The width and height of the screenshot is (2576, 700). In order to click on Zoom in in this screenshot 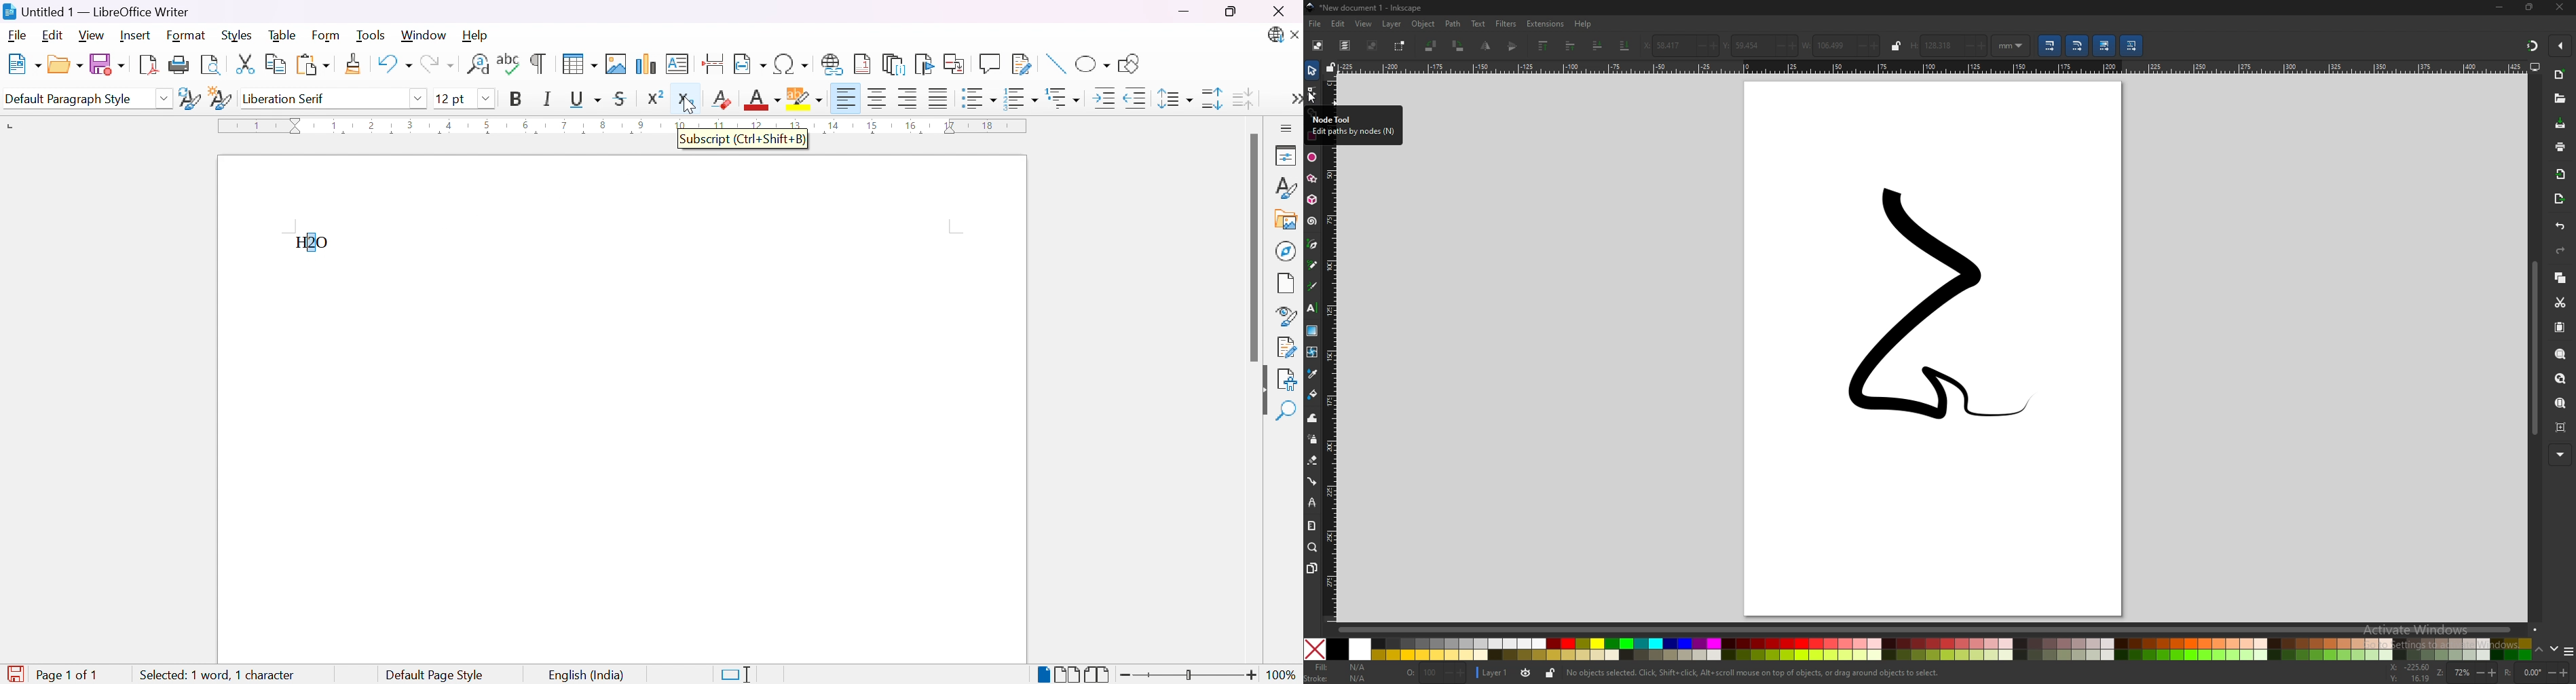, I will do `click(1250, 677)`.